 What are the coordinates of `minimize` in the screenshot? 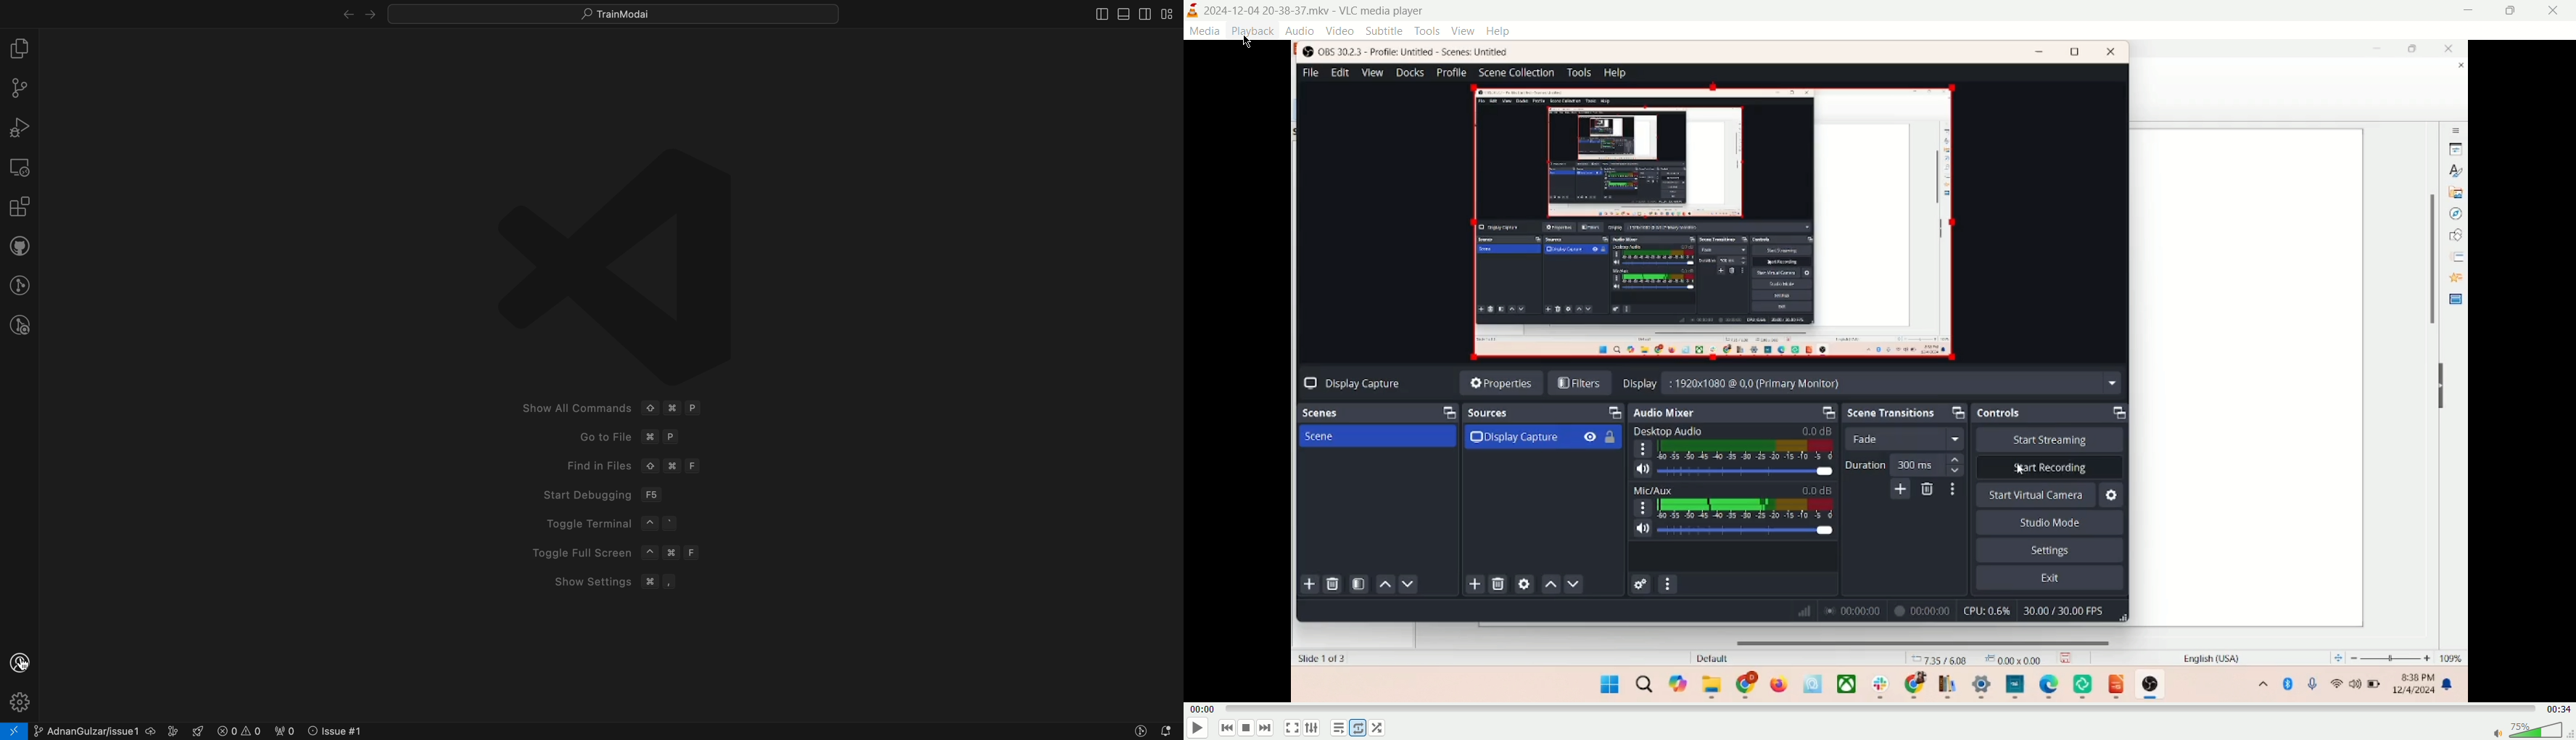 It's located at (2466, 12).